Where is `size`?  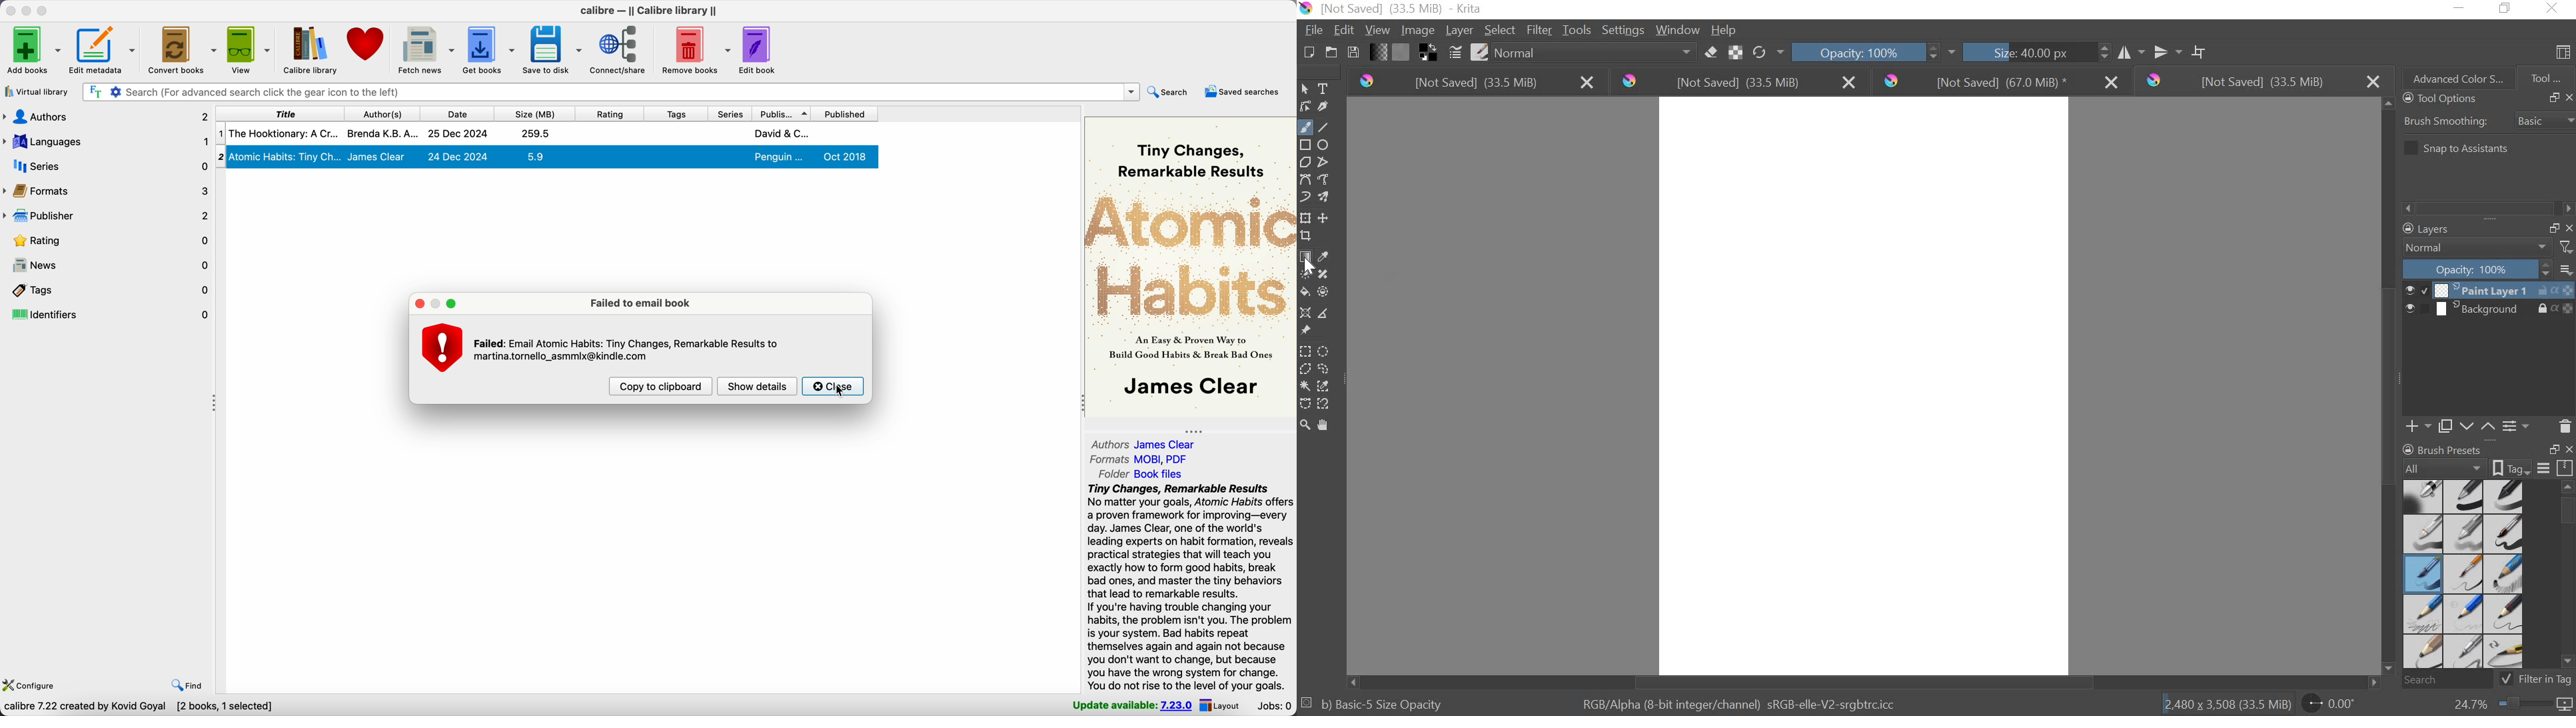
size is located at coordinates (533, 112).